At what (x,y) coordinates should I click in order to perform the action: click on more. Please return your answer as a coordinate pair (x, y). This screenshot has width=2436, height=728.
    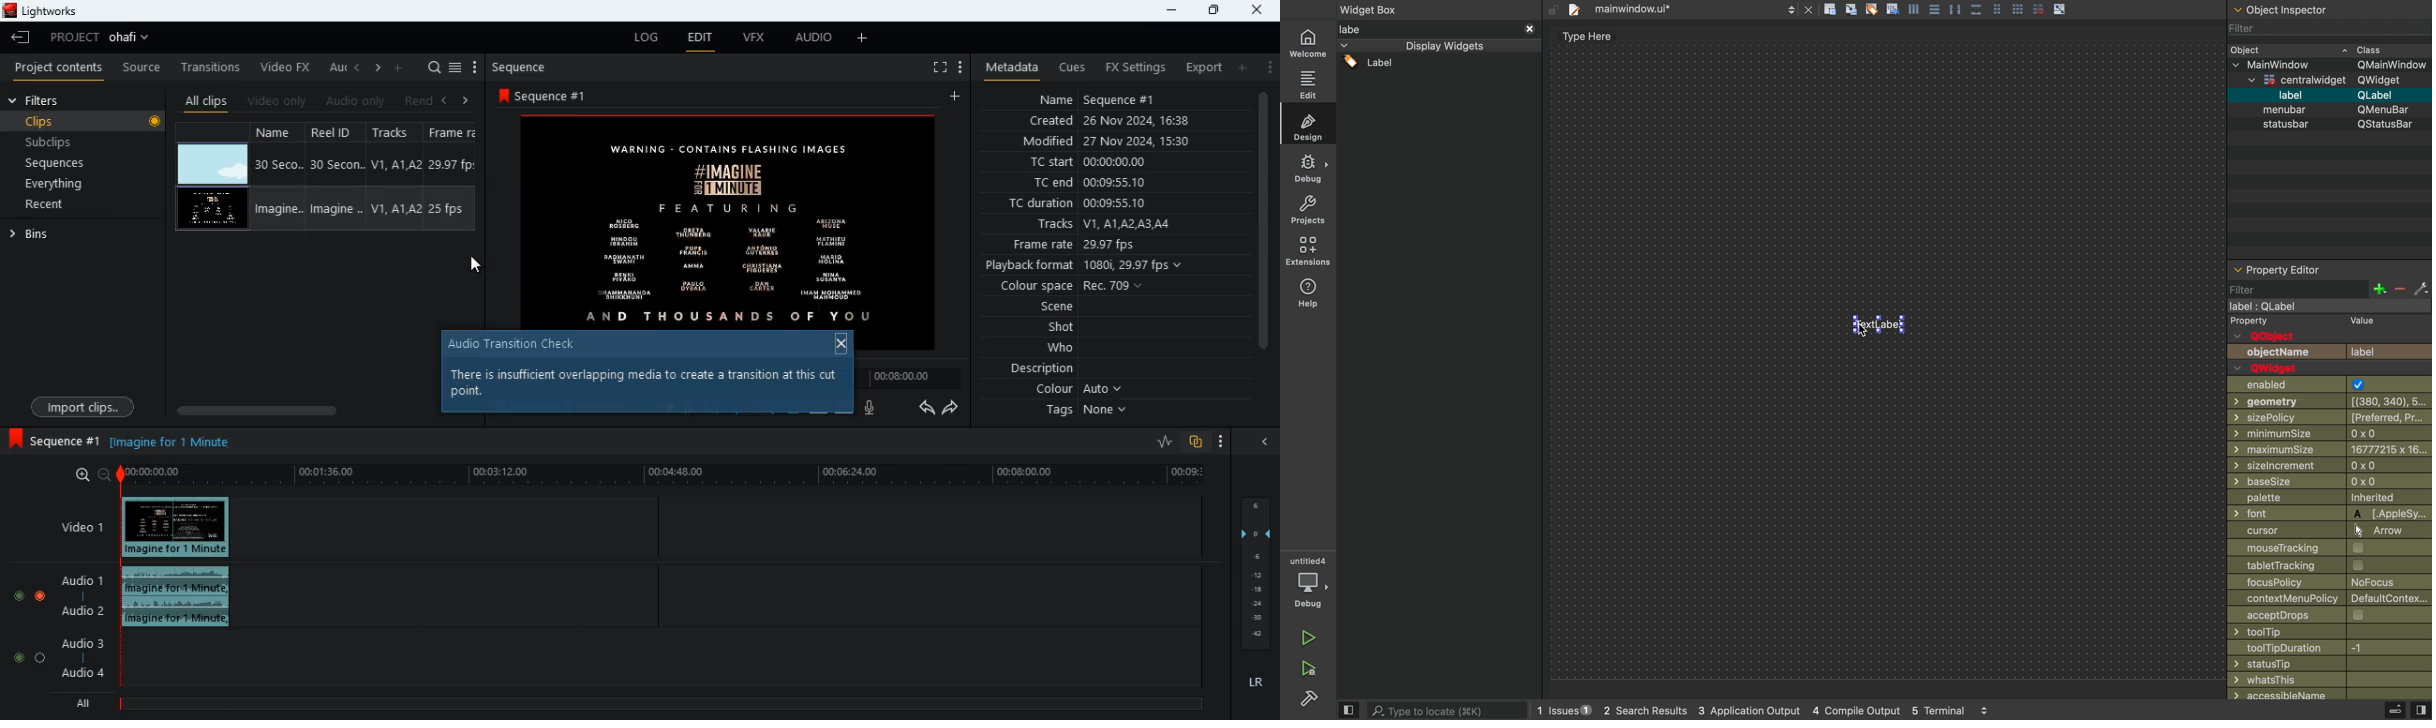
    Looking at the image, I should click on (865, 37).